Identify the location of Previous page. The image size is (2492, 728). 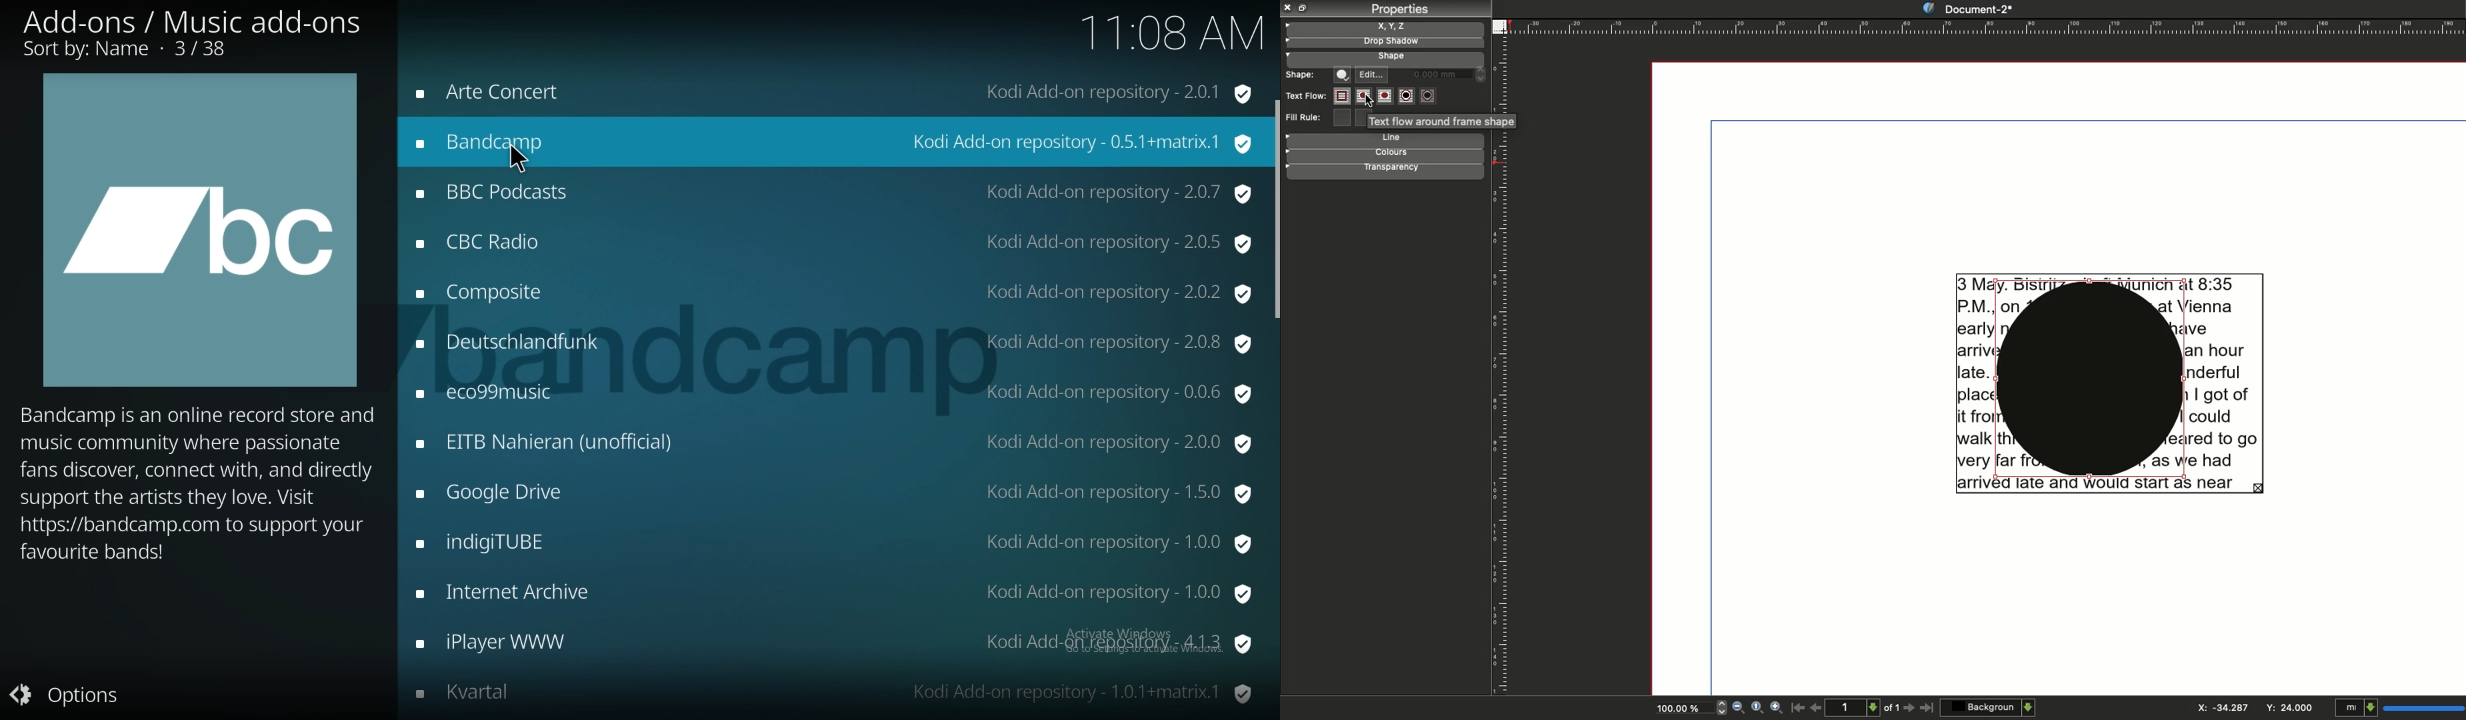
(1816, 706).